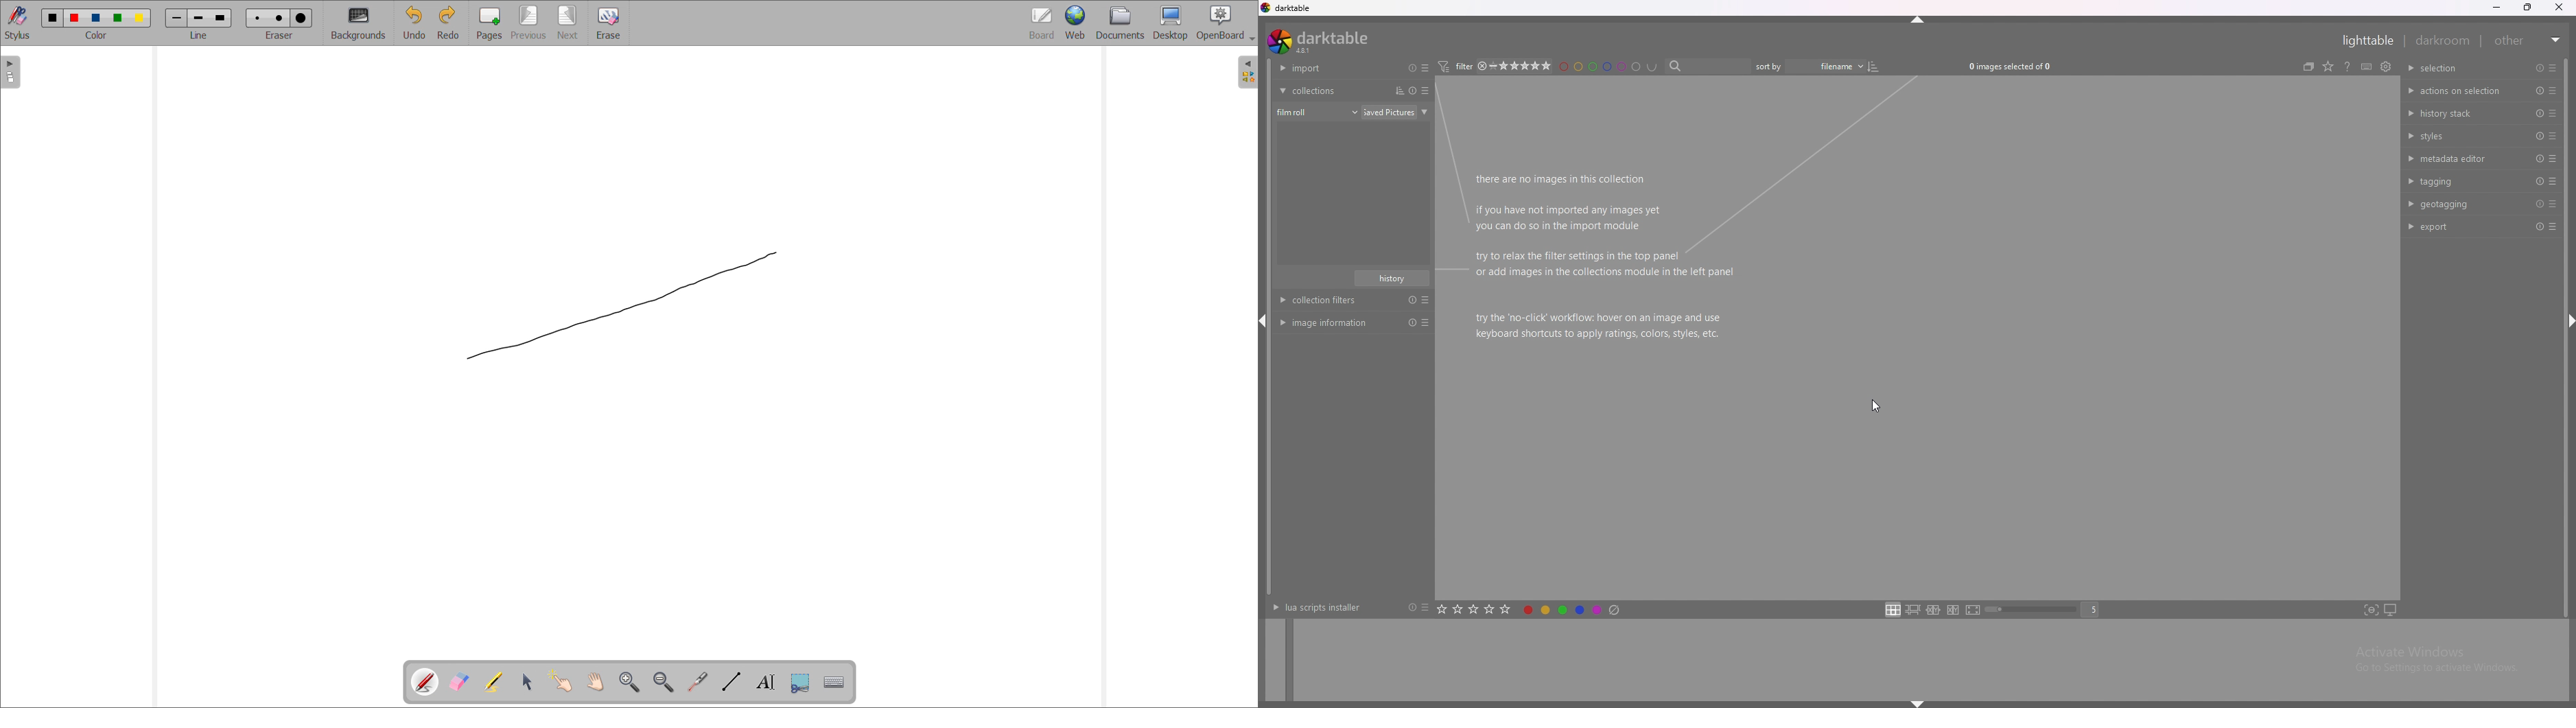 The image size is (2576, 728). I want to click on reset, so click(2539, 204).